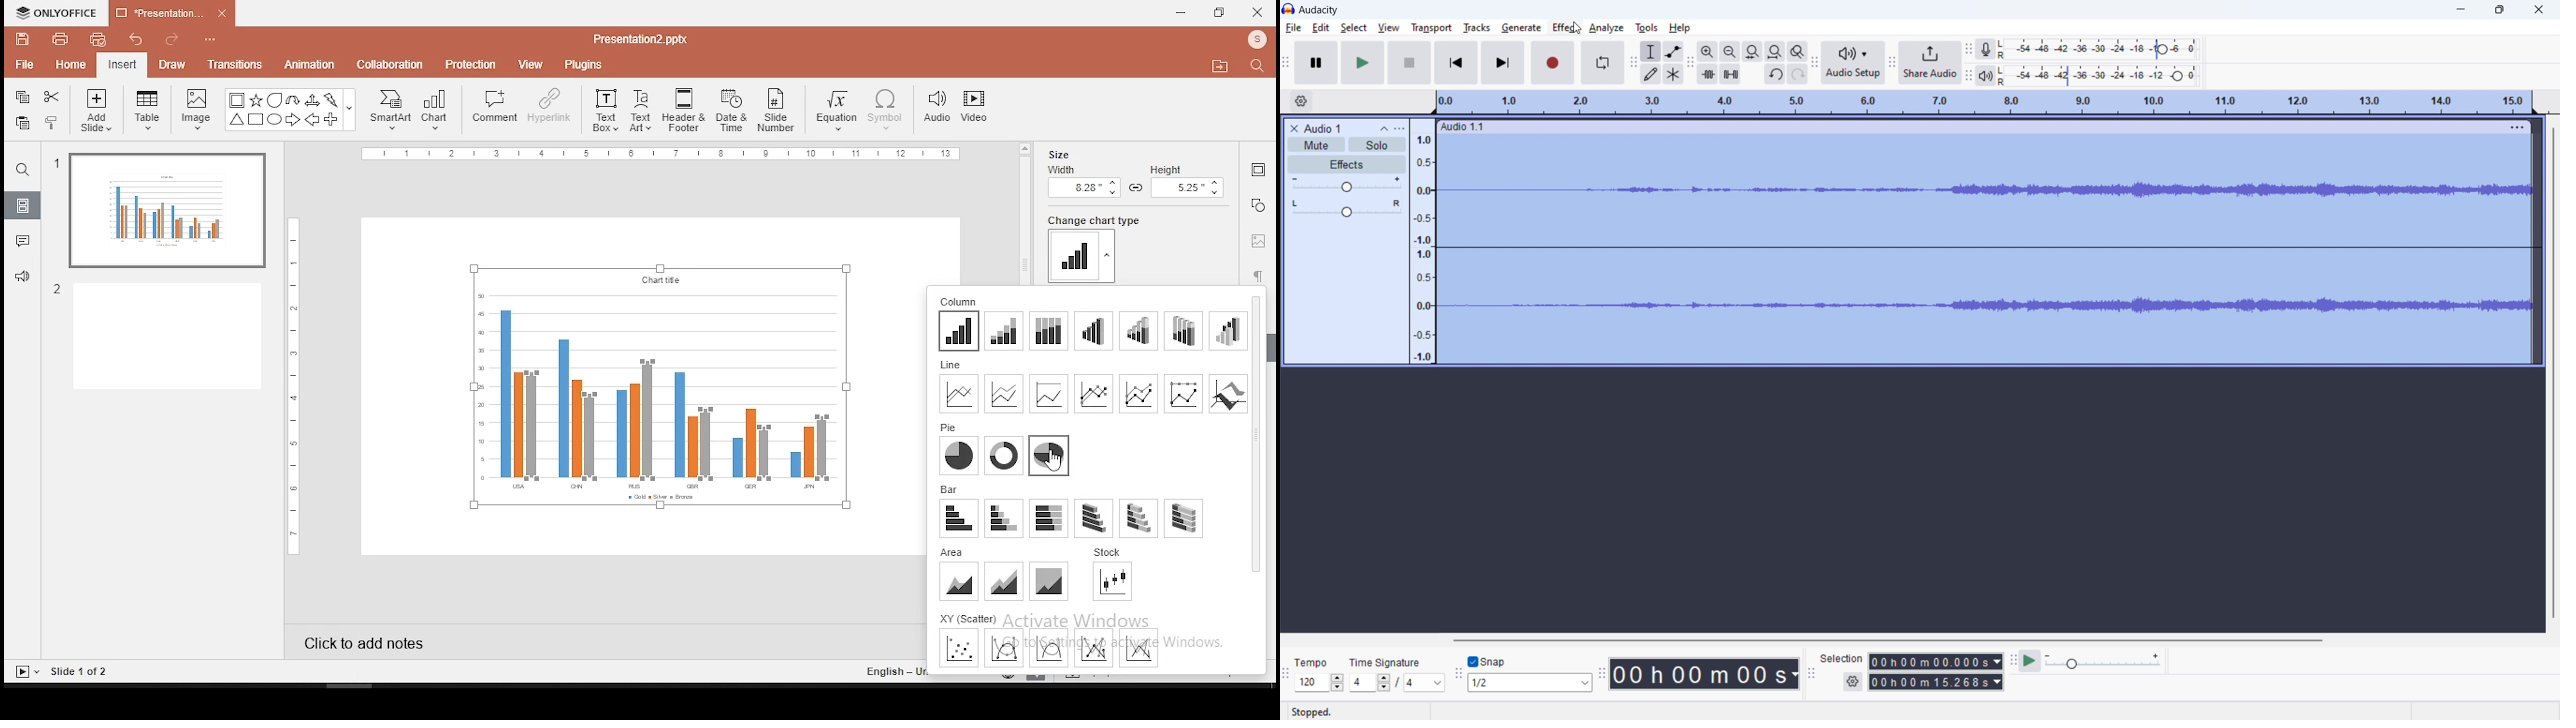 The height and width of the screenshot is (728, 2576). Describe the element at coordinates (1797, 74) in the screenshot. I see `redo` at that location.